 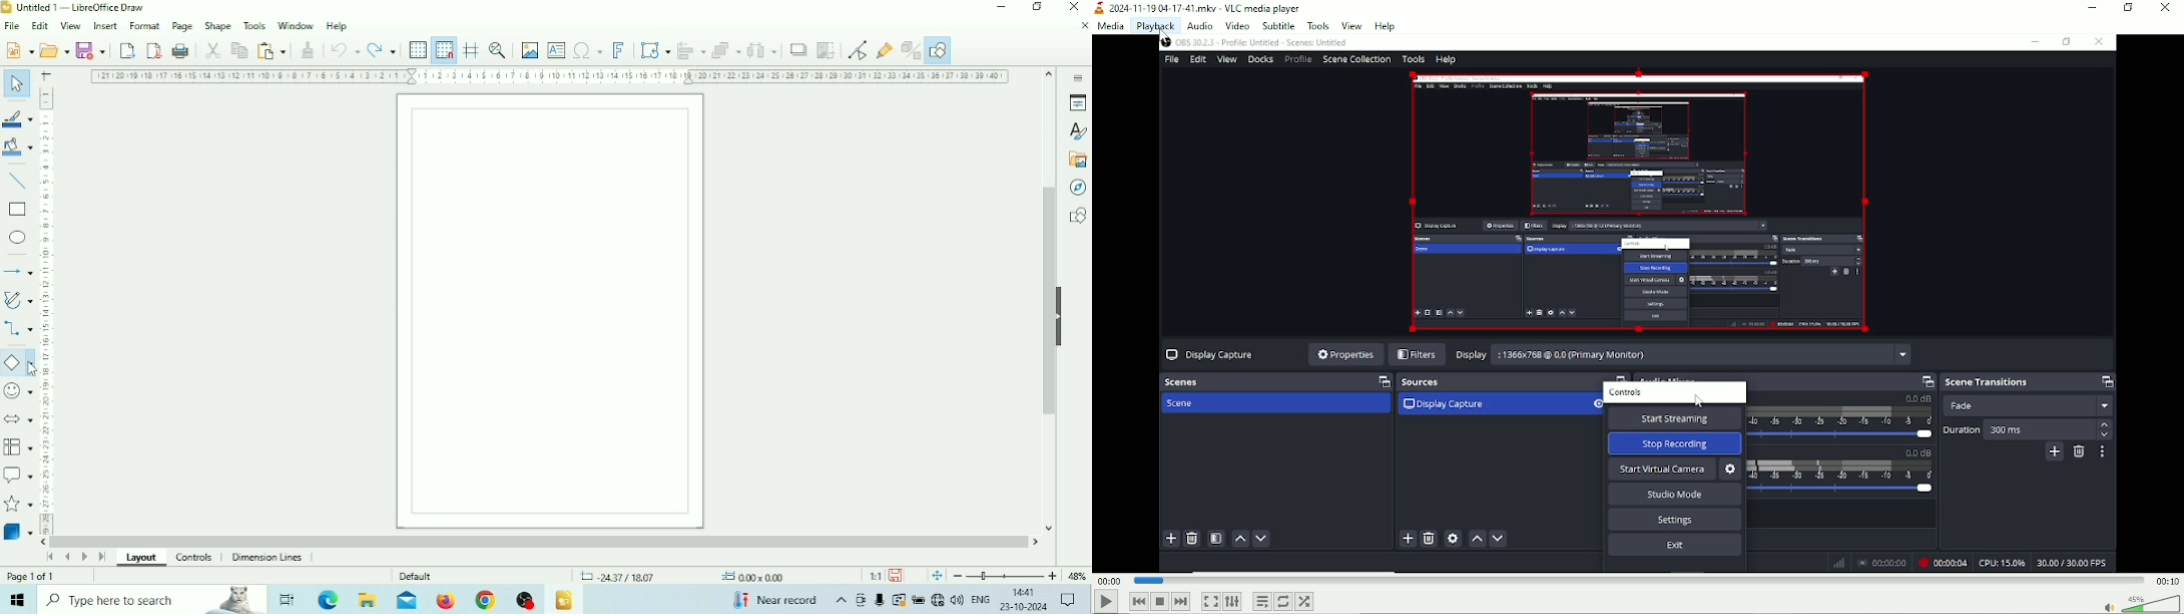 What do you see at coordinates (17, 271) in the screenshot?
I see `Lines and Arrows` at bounding box center [17, 271].